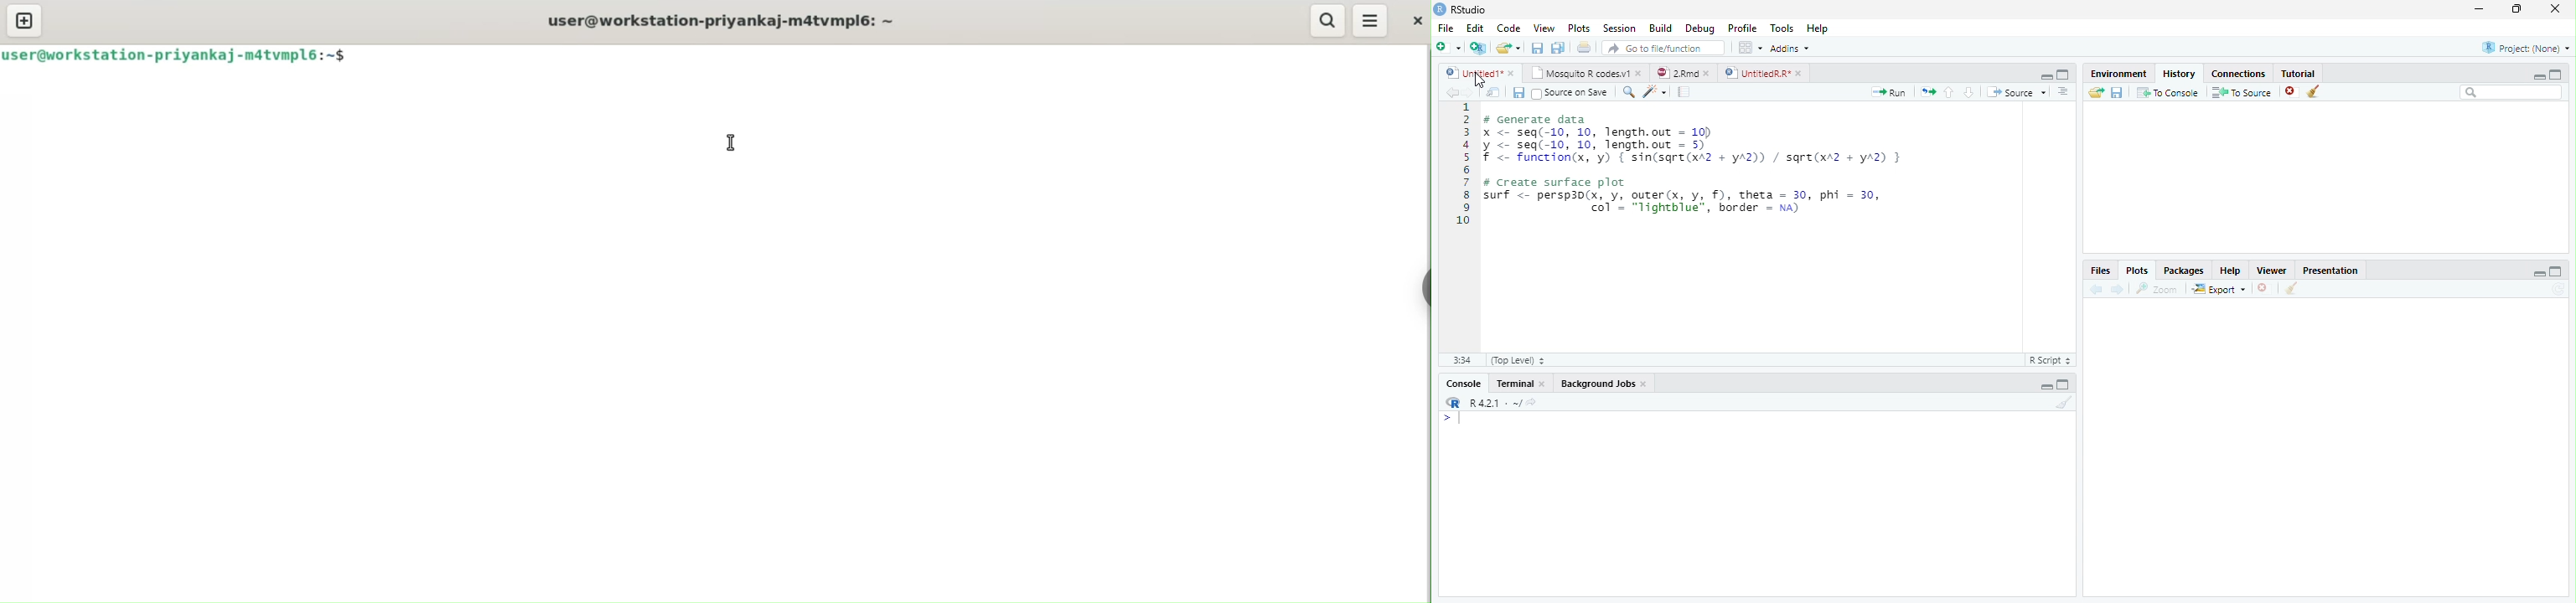 Image resolution: width=2576 pixels, height=616 pixels. What do you see at coordinates (1655, 91) in the screenshot?
I see `Code tools` at bounding box center [1655, 91].